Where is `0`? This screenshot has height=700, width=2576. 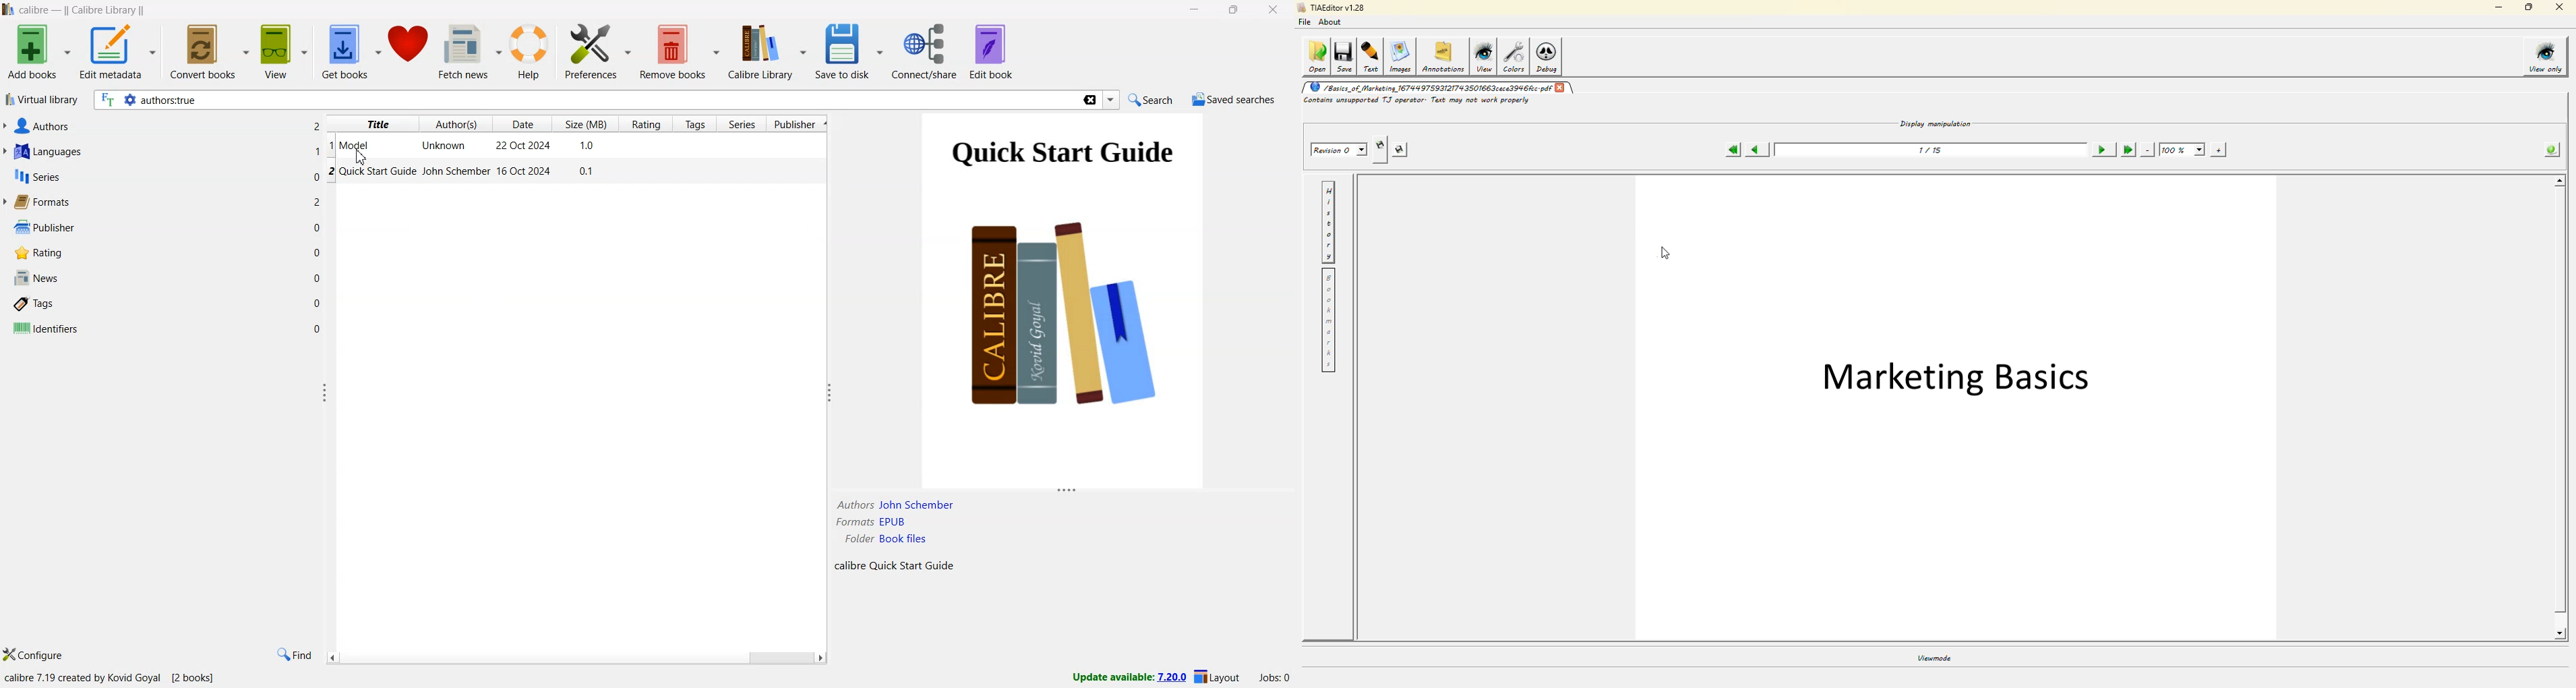 0 is located at coordinates (318, 251).